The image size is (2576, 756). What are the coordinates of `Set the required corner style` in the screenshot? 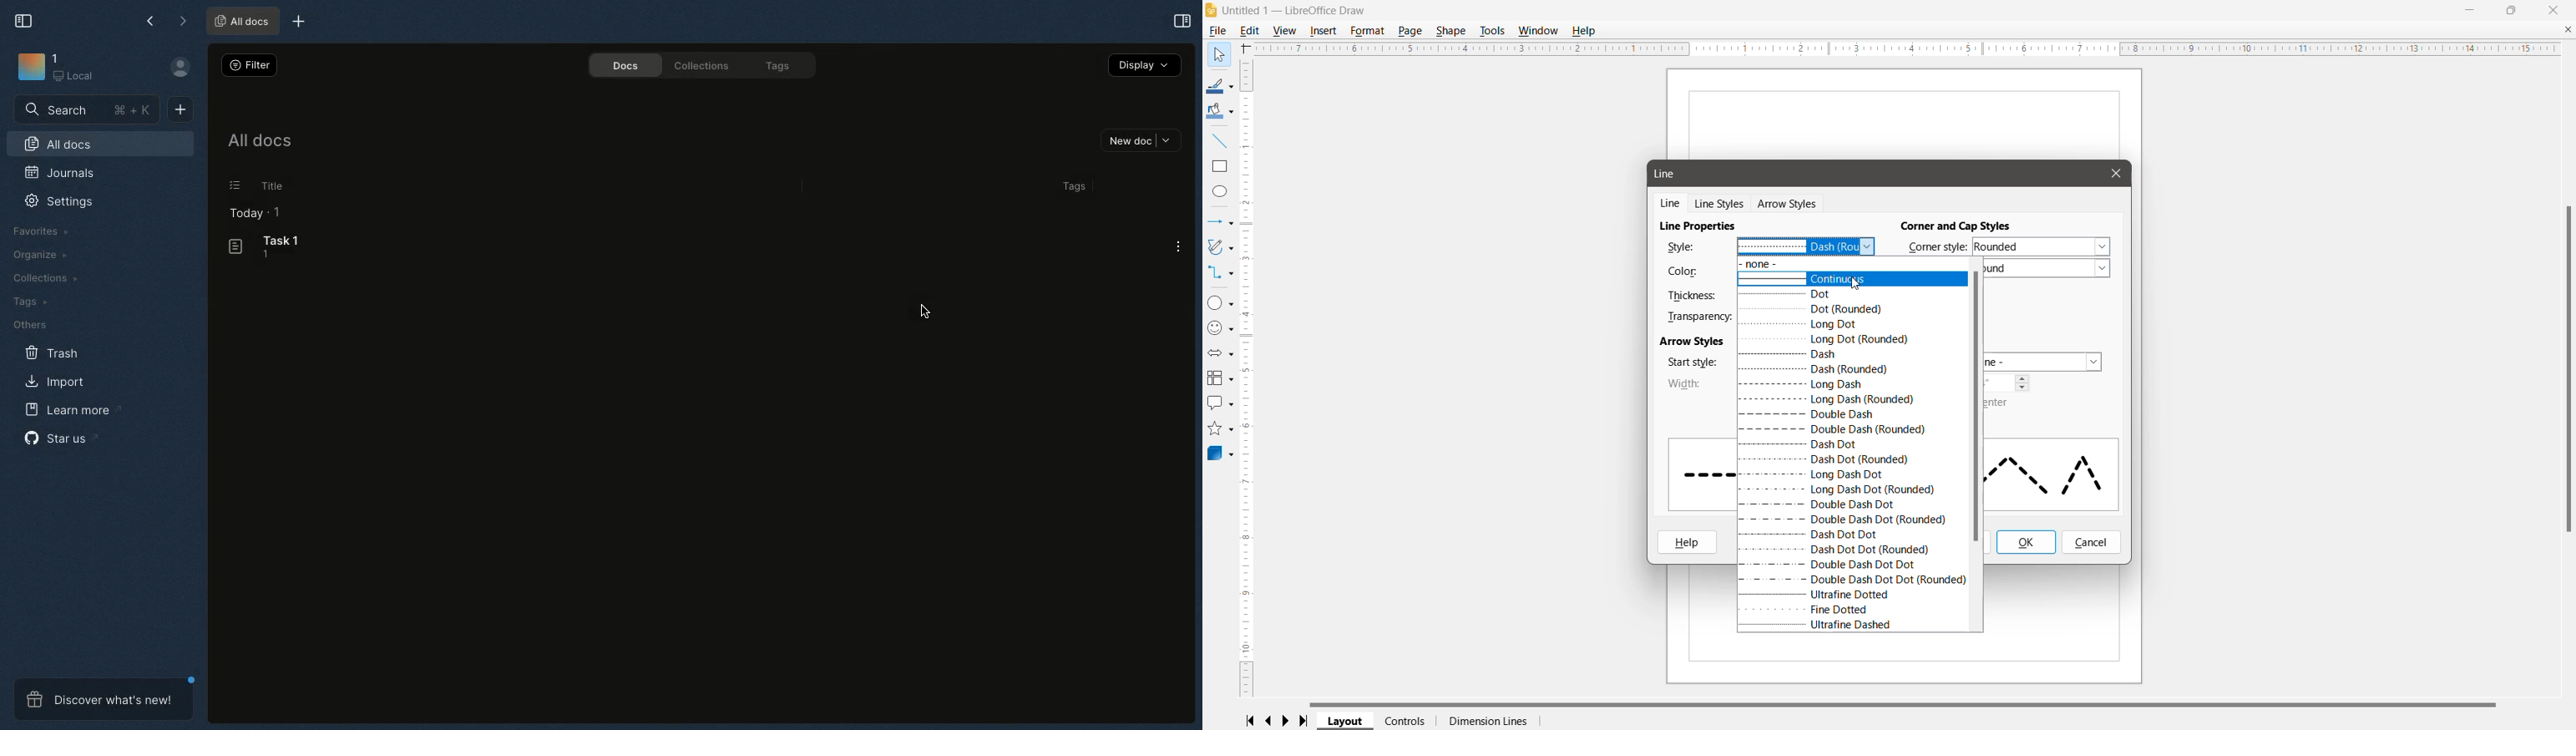 It's located at (2041, 248).